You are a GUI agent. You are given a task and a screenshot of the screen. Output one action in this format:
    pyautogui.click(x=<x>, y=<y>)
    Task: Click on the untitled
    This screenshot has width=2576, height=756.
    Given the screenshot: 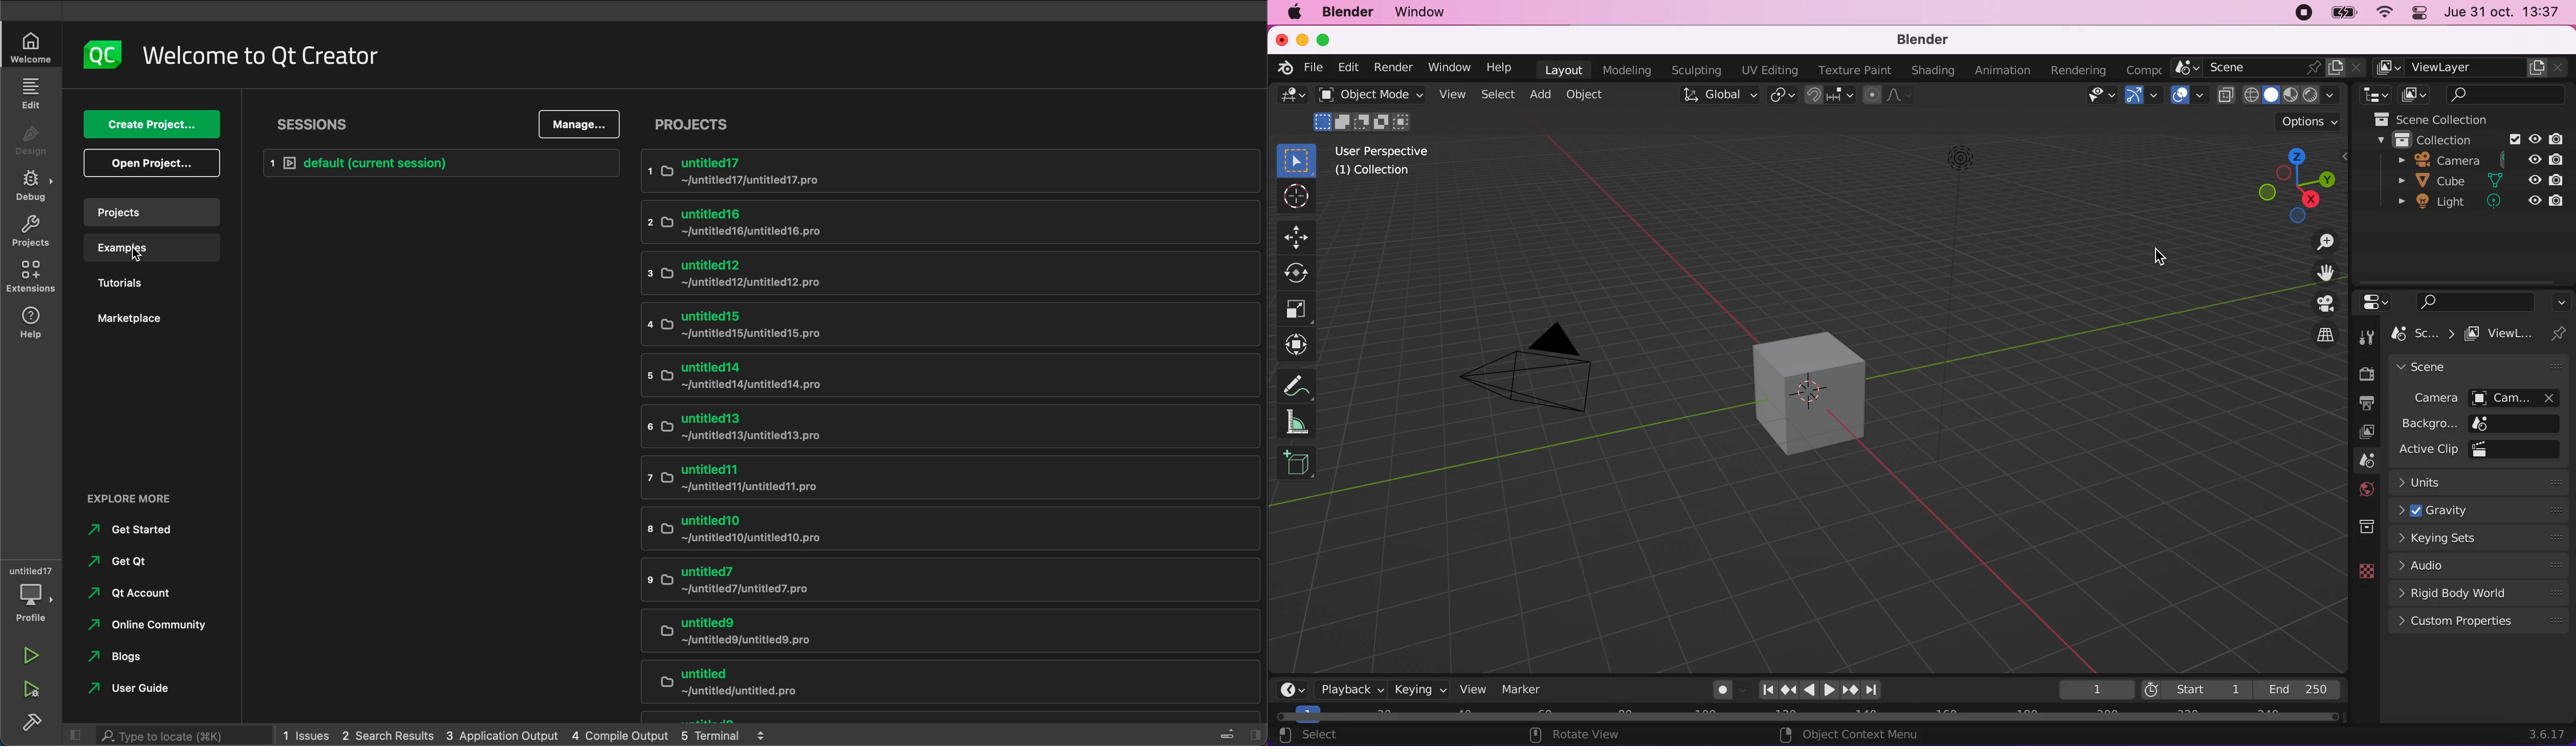 What is the action you would take?
    pyautogui.click(x=943, y=683)
    